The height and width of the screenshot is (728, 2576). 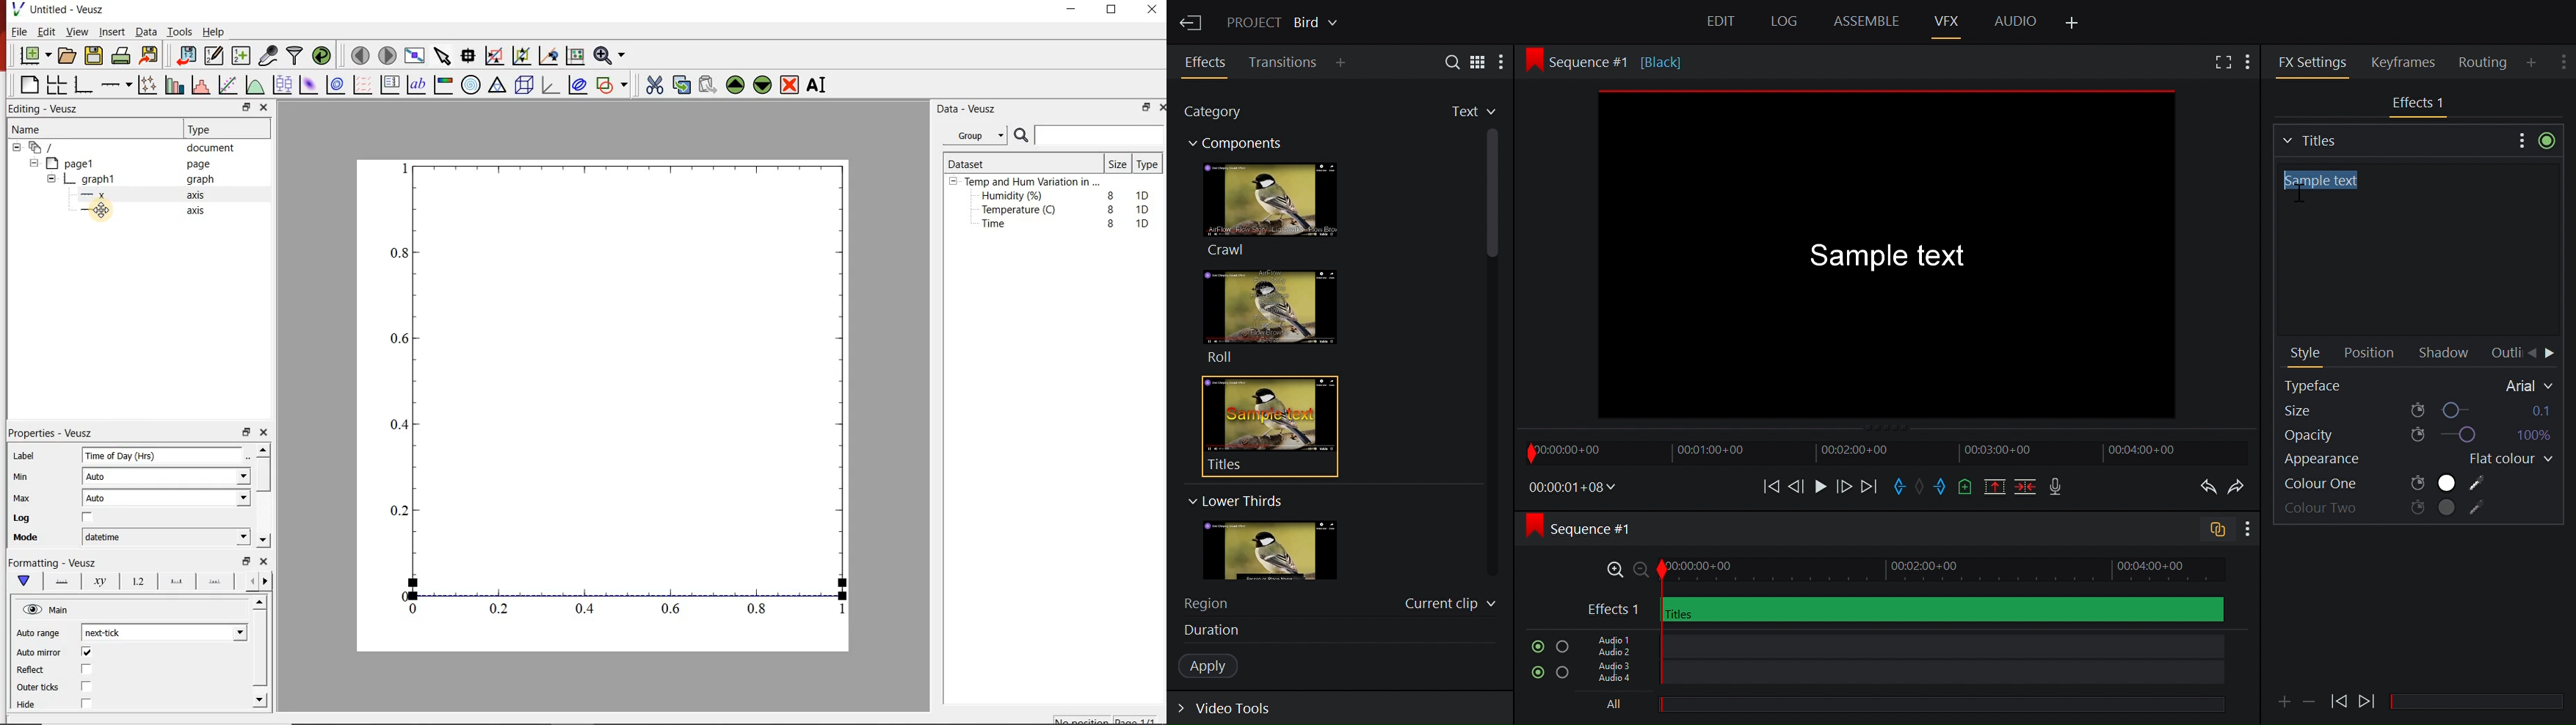 I want to click on Min, so click(x=31, y=476).